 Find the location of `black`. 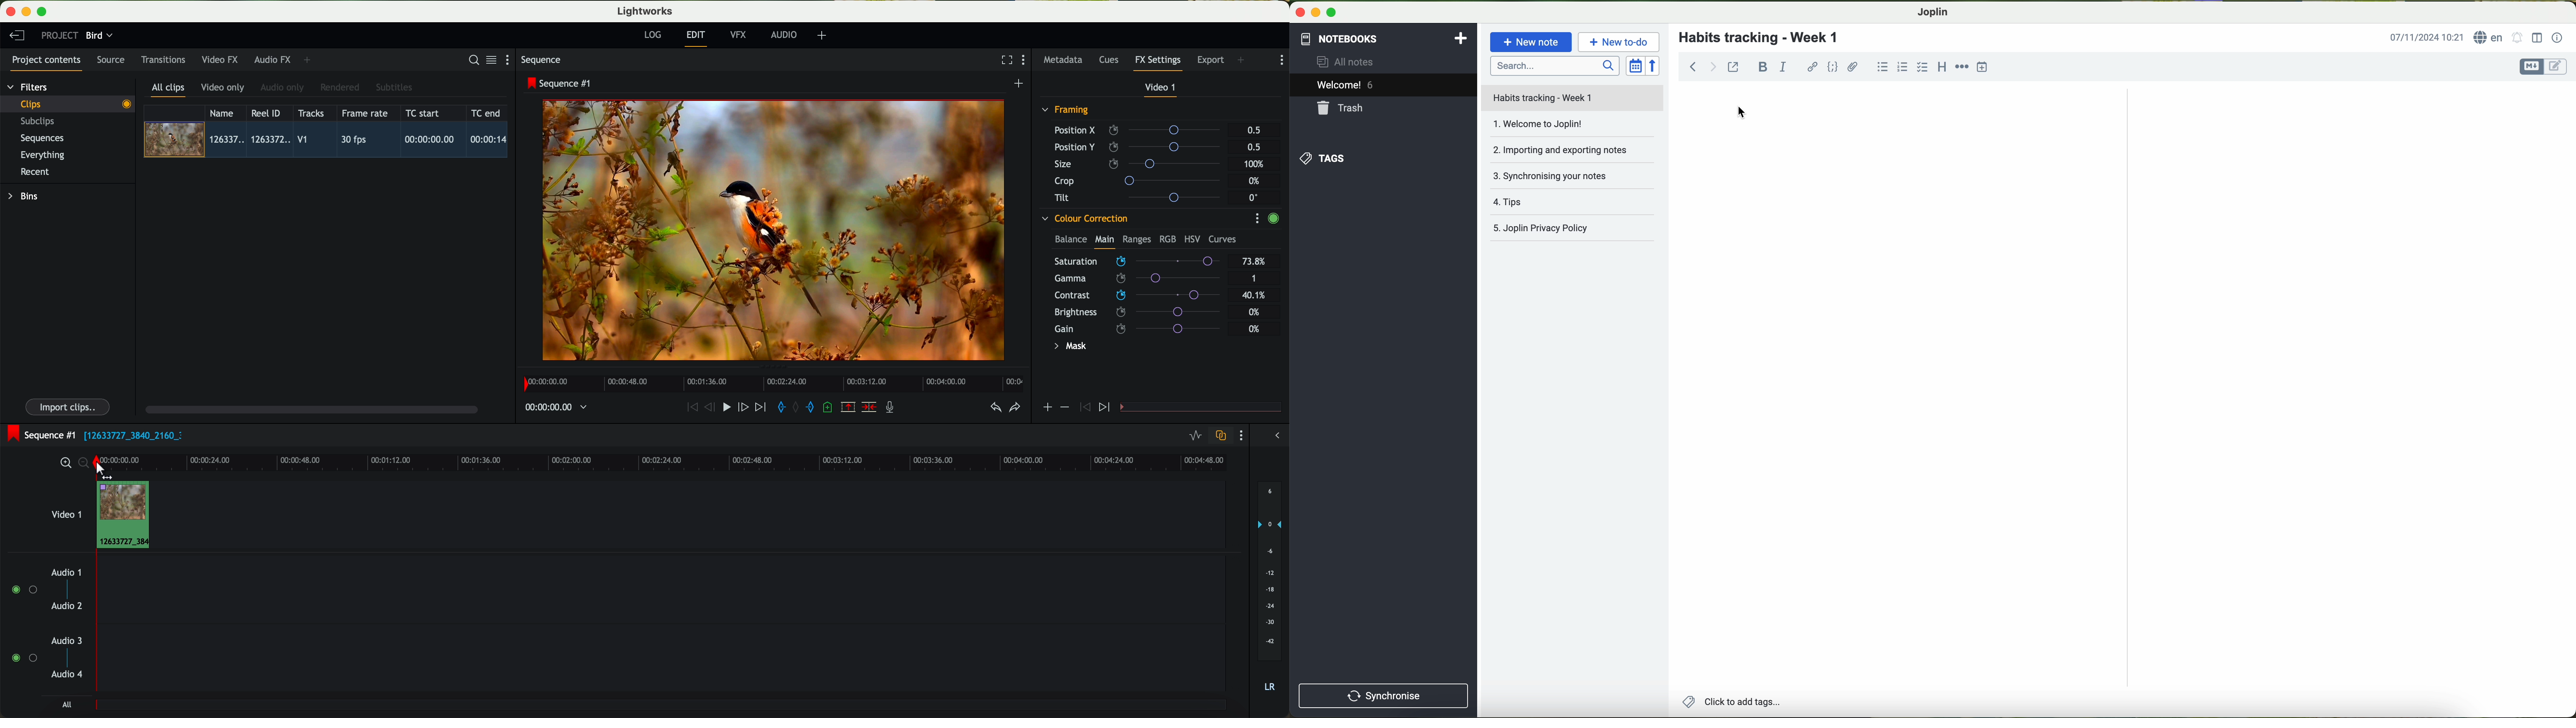

black is located at coordinates (129, 434).